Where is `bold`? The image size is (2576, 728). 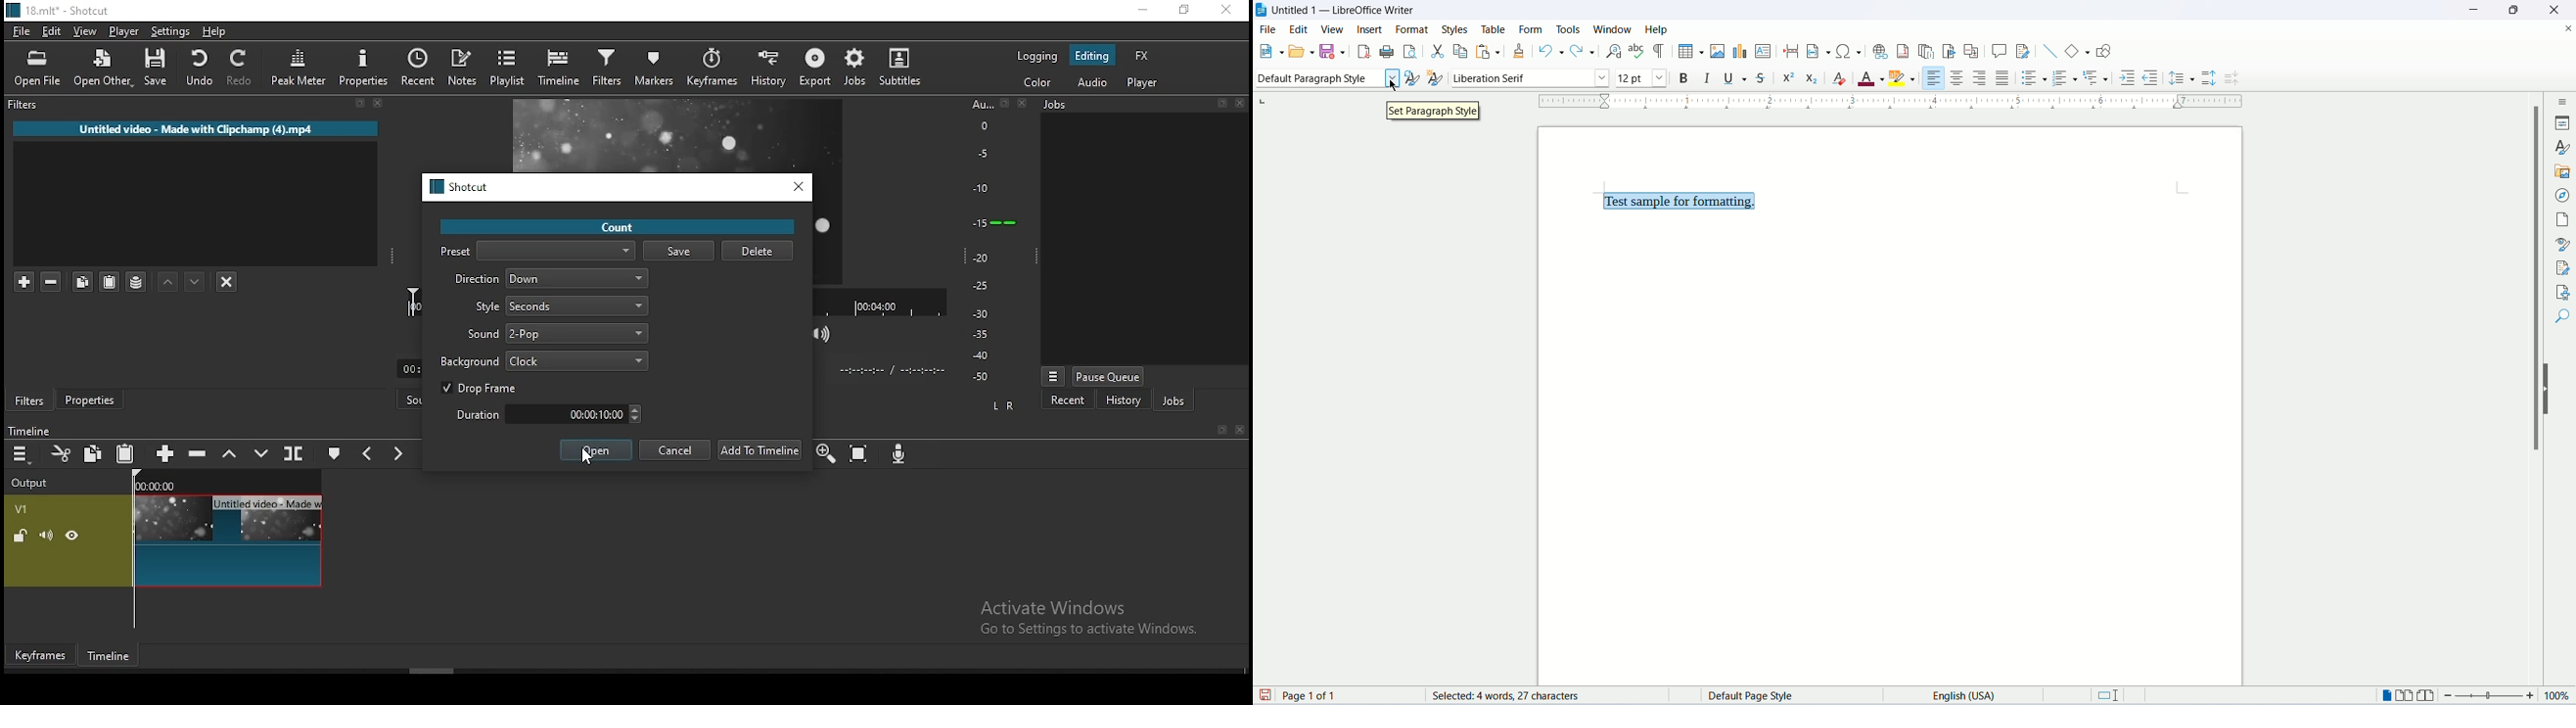 bold is located at coordinates (1680, 77).